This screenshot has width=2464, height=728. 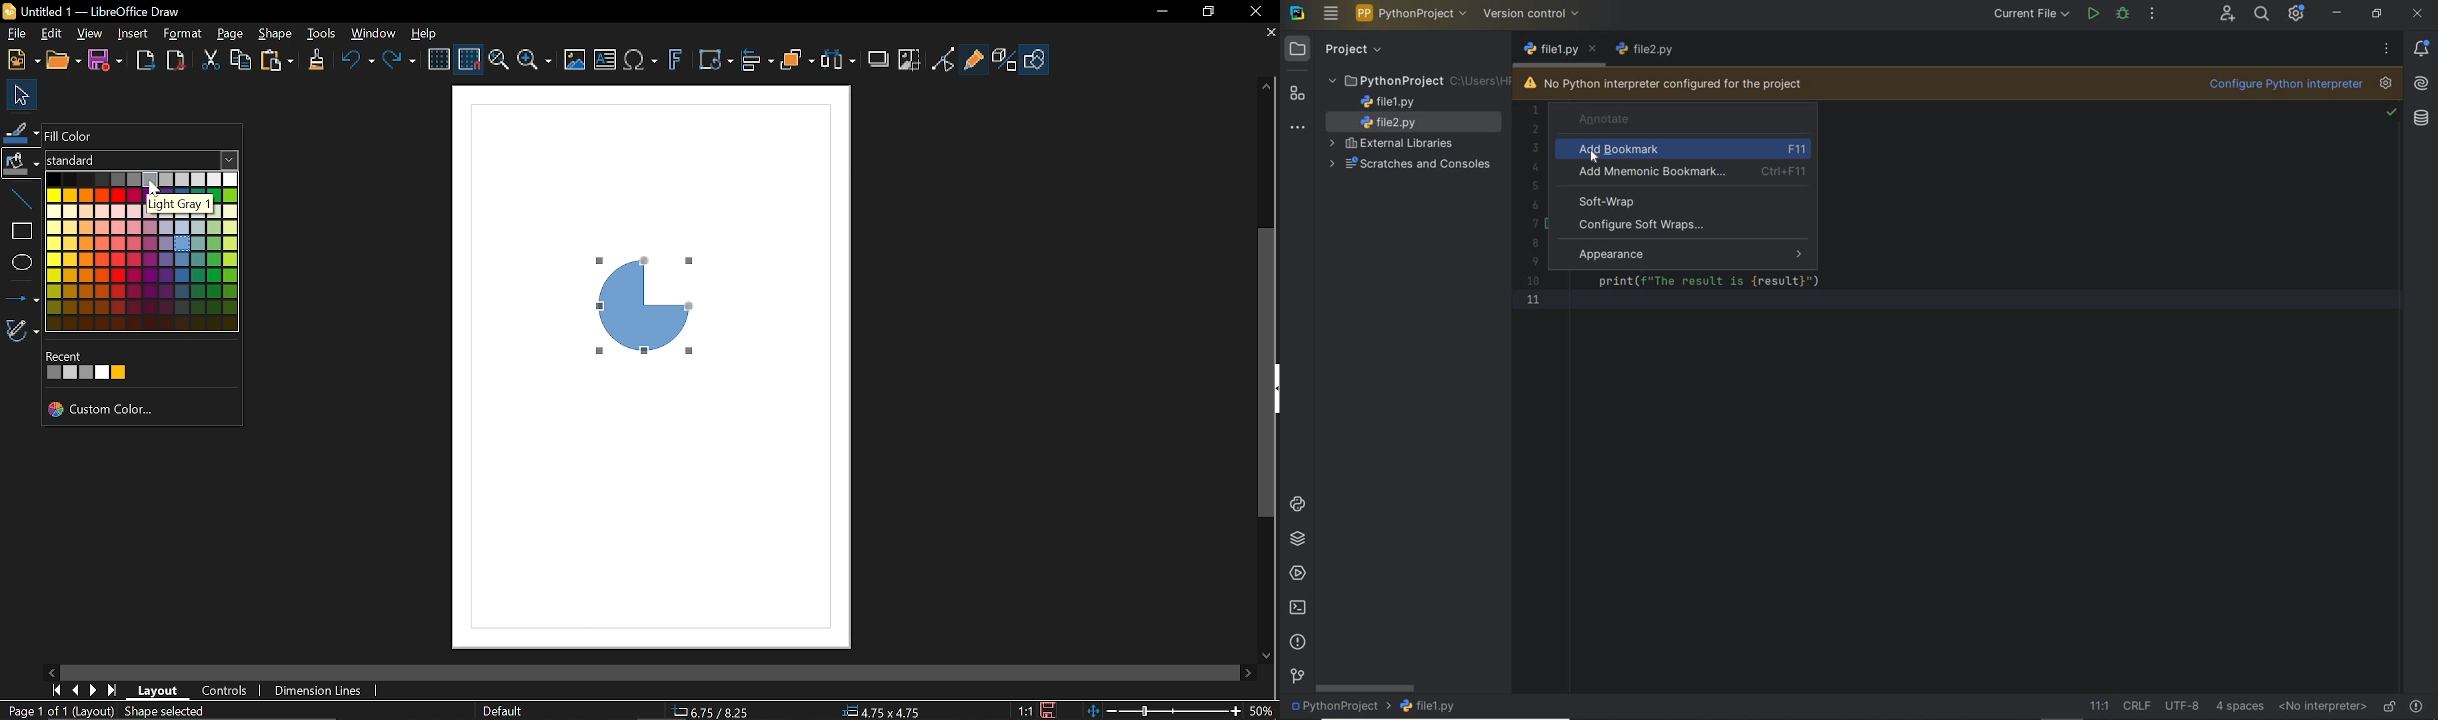 What do you see at coordinates (48, 33) in the screenshot?
I see `Edit` at bounding box center [48, 33].